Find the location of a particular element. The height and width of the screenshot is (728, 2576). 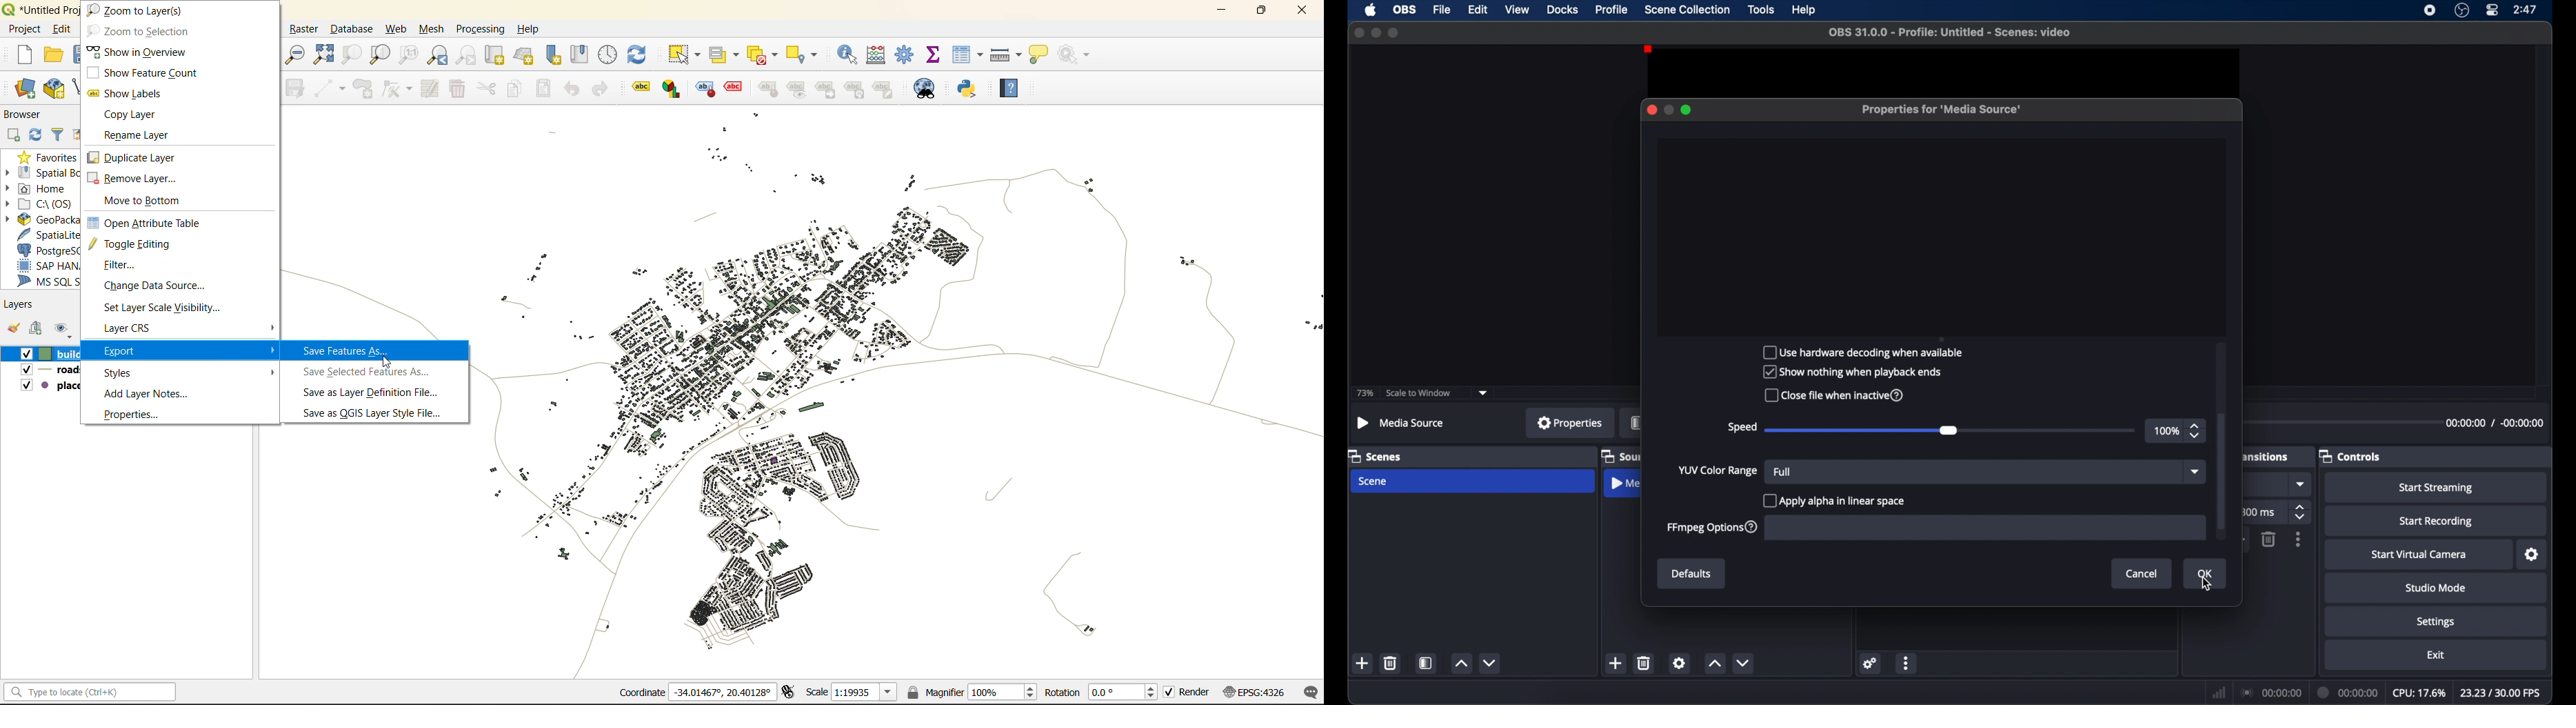

styles is located at coordinates (130, 372).